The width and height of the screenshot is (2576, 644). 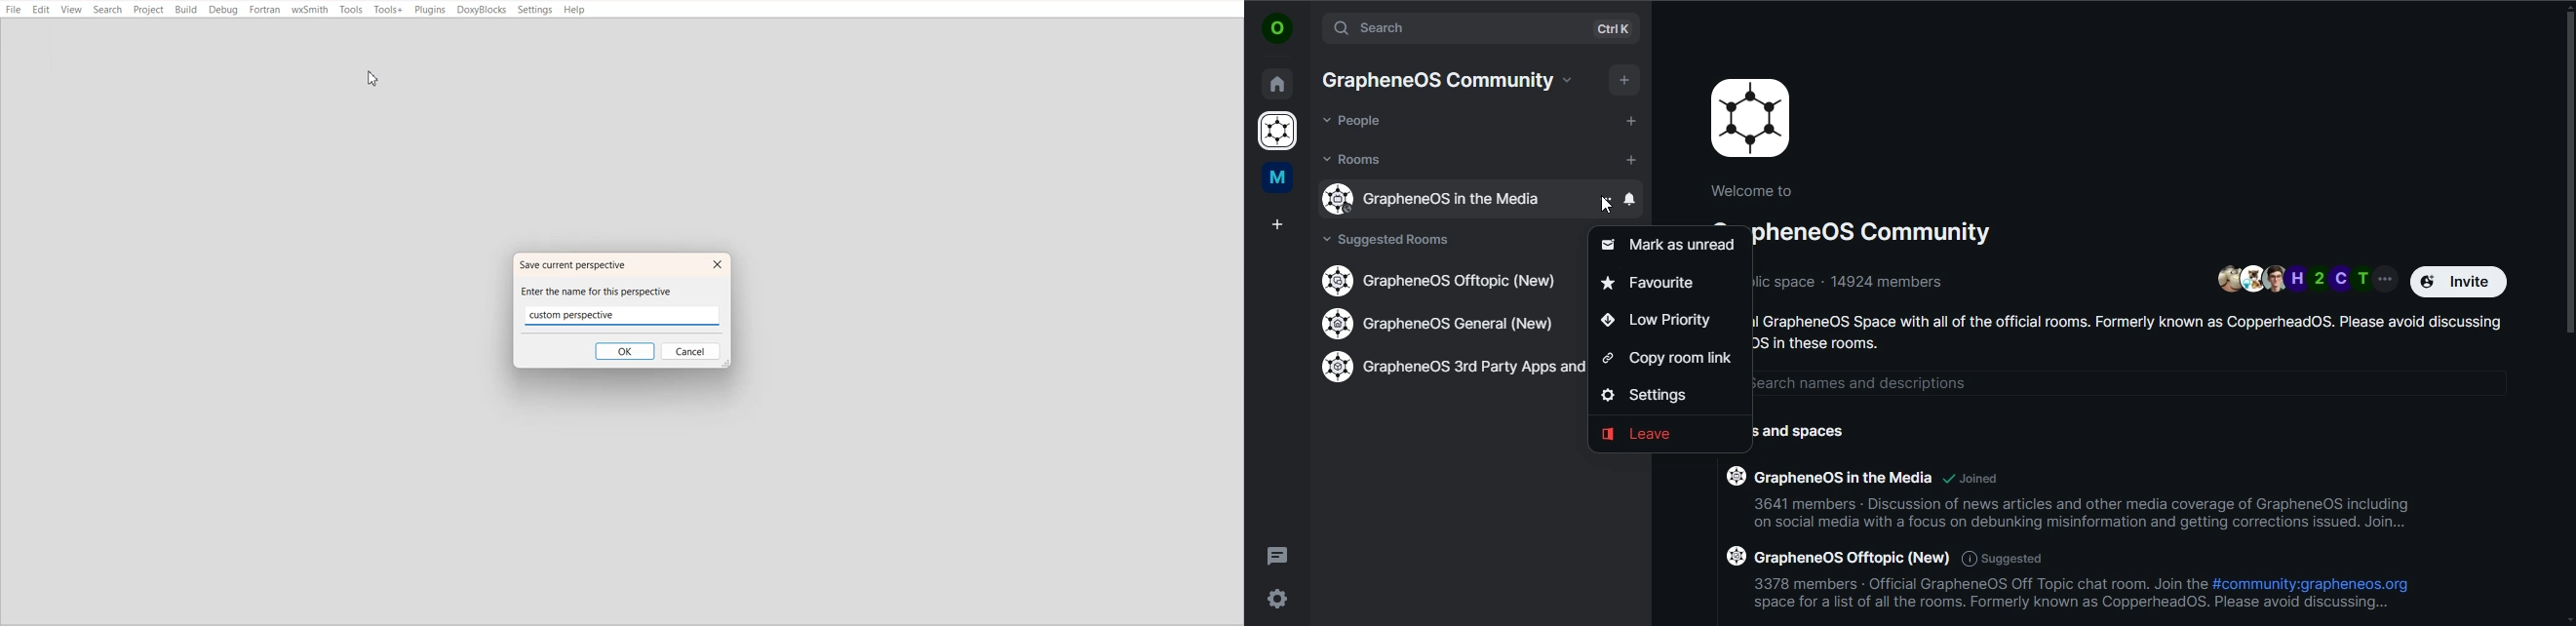 What do you see at coordinates (1605, 210) in the screenshot?
I see `cursor` at bounding box center [1605, 210].